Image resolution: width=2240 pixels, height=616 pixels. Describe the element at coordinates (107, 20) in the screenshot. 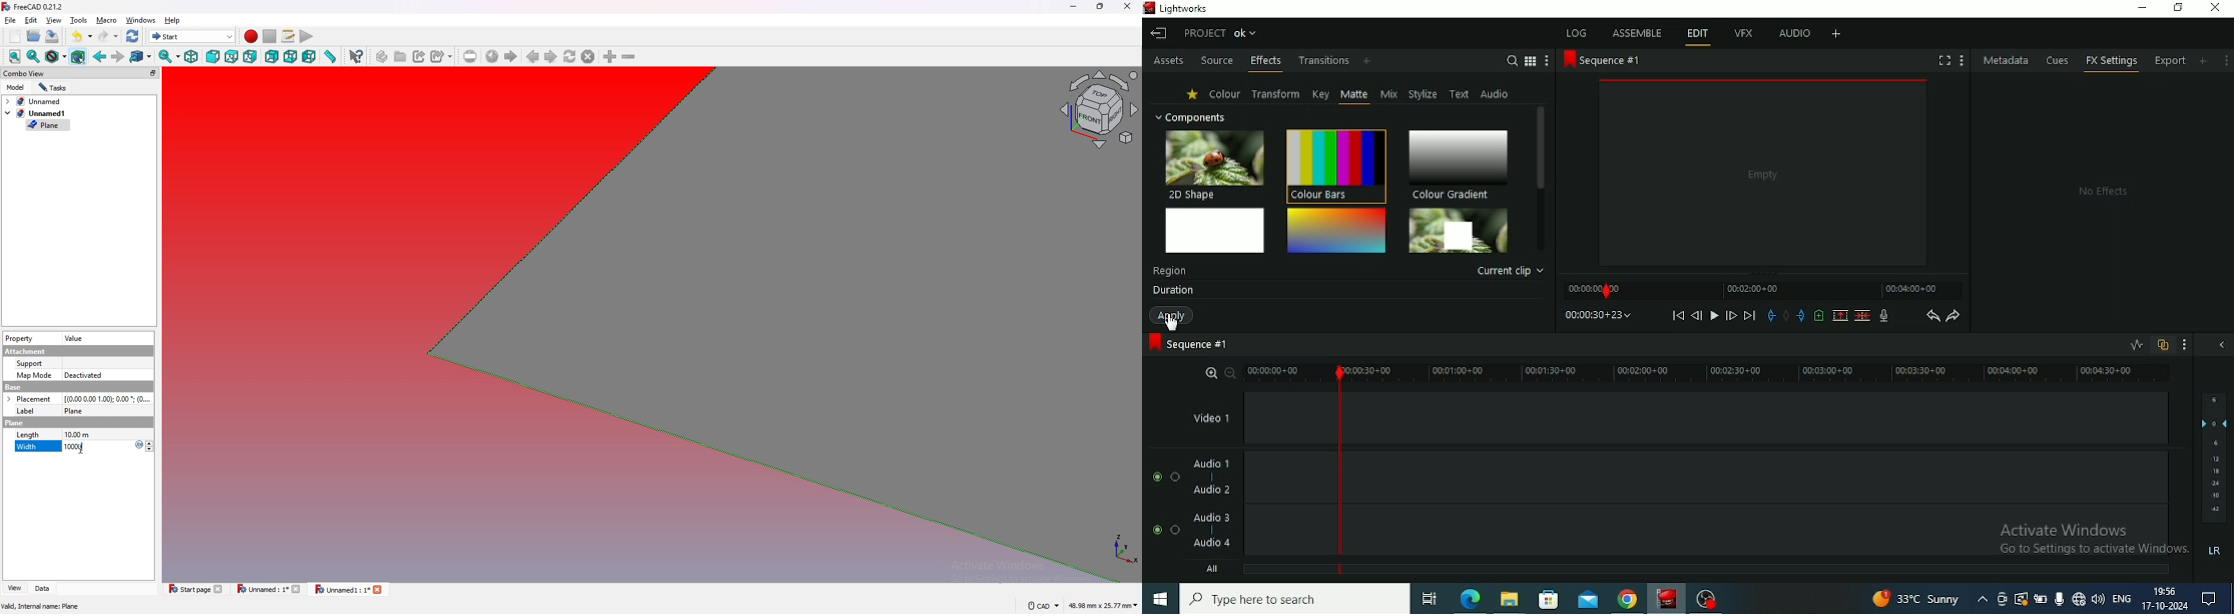

I see `macro` at that location.